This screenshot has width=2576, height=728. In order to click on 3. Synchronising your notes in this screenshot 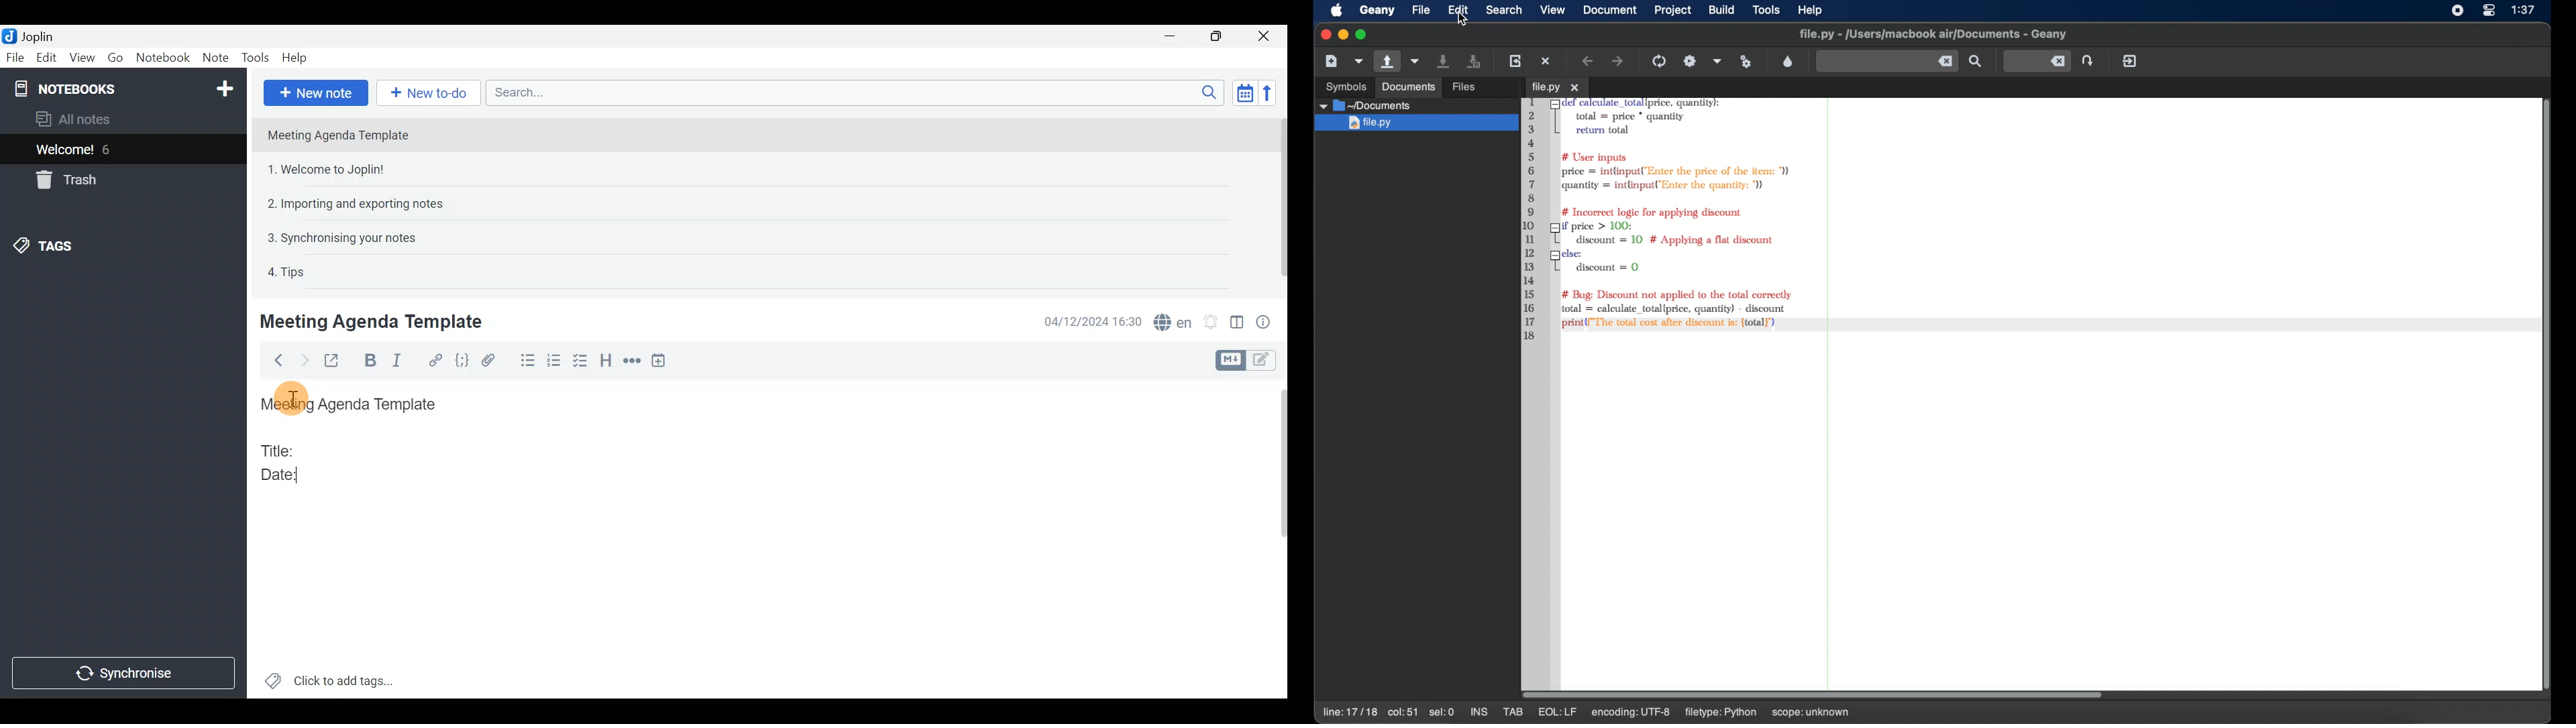, I will do `click(341, 237)`.